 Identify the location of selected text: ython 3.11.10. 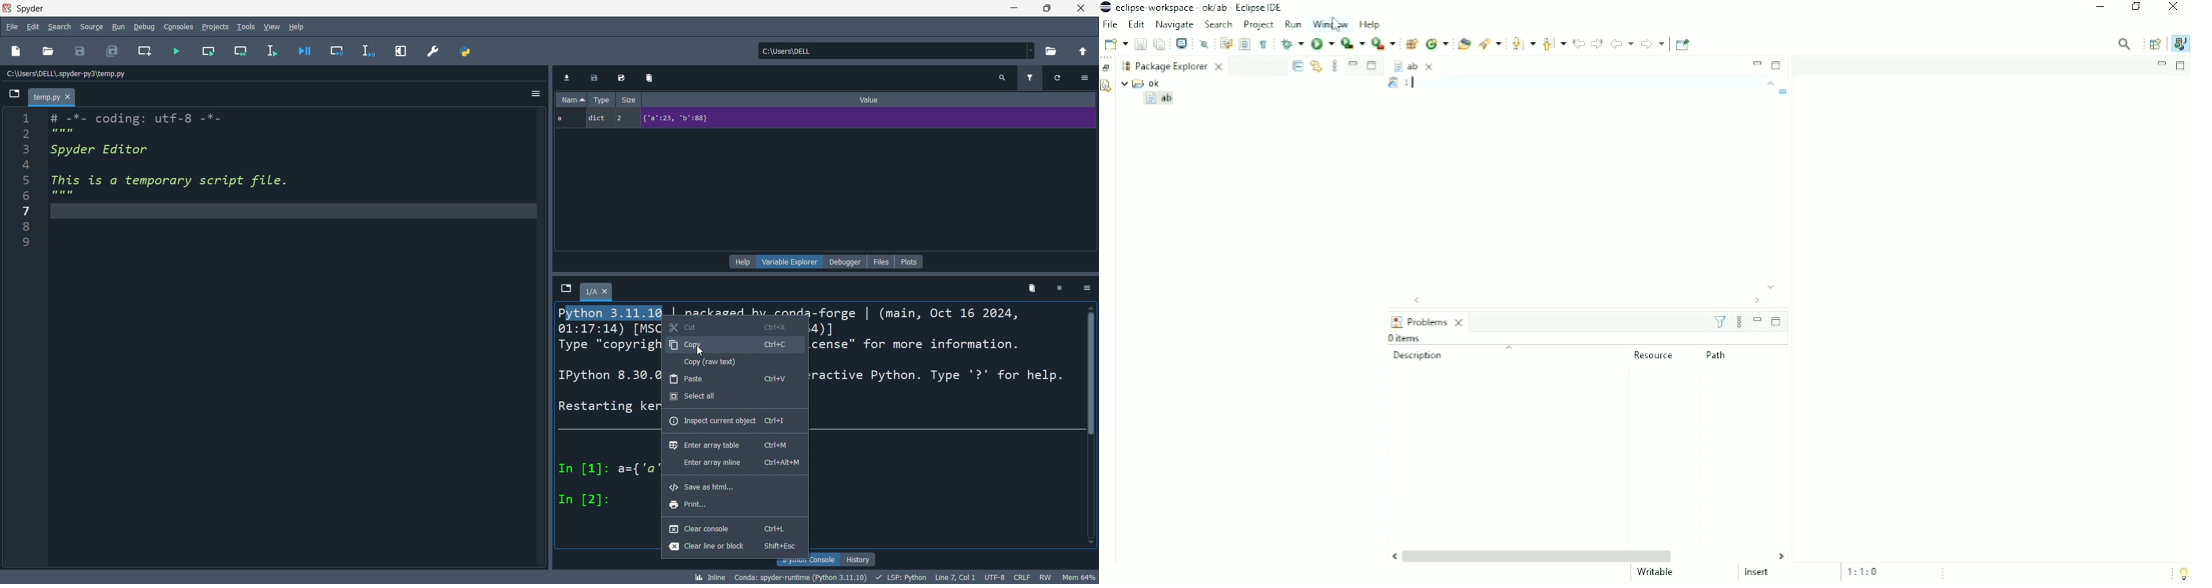
(613, 313).